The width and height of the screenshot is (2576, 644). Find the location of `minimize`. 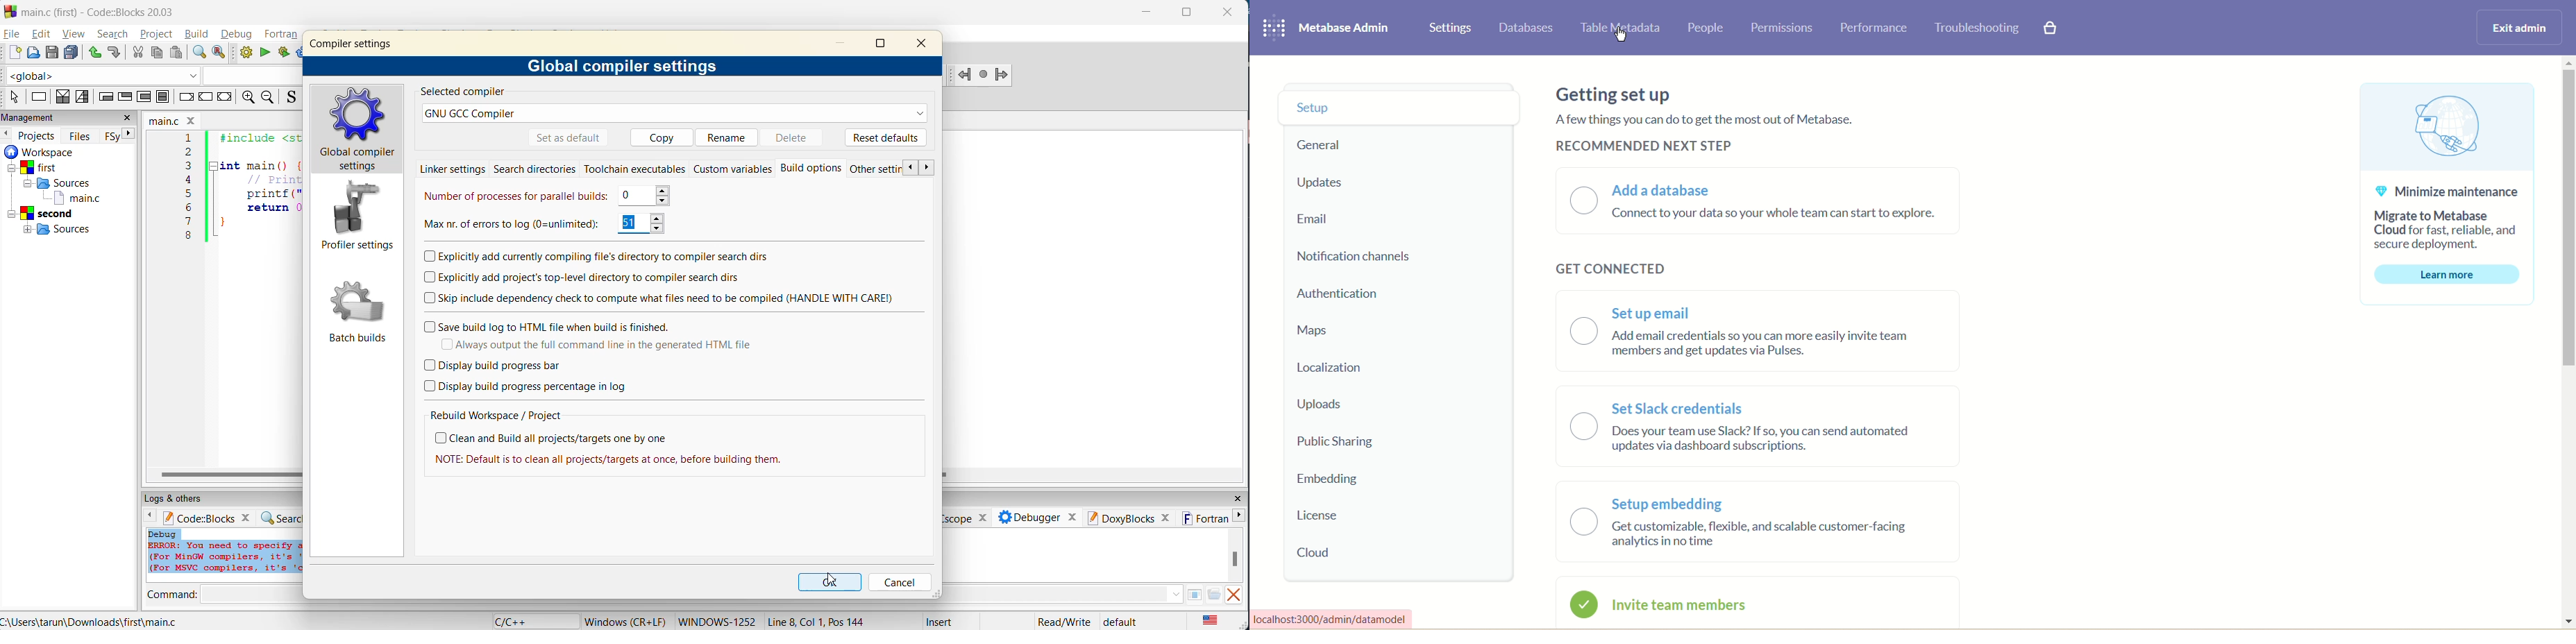

minimize is located at coordinates (841, 42).